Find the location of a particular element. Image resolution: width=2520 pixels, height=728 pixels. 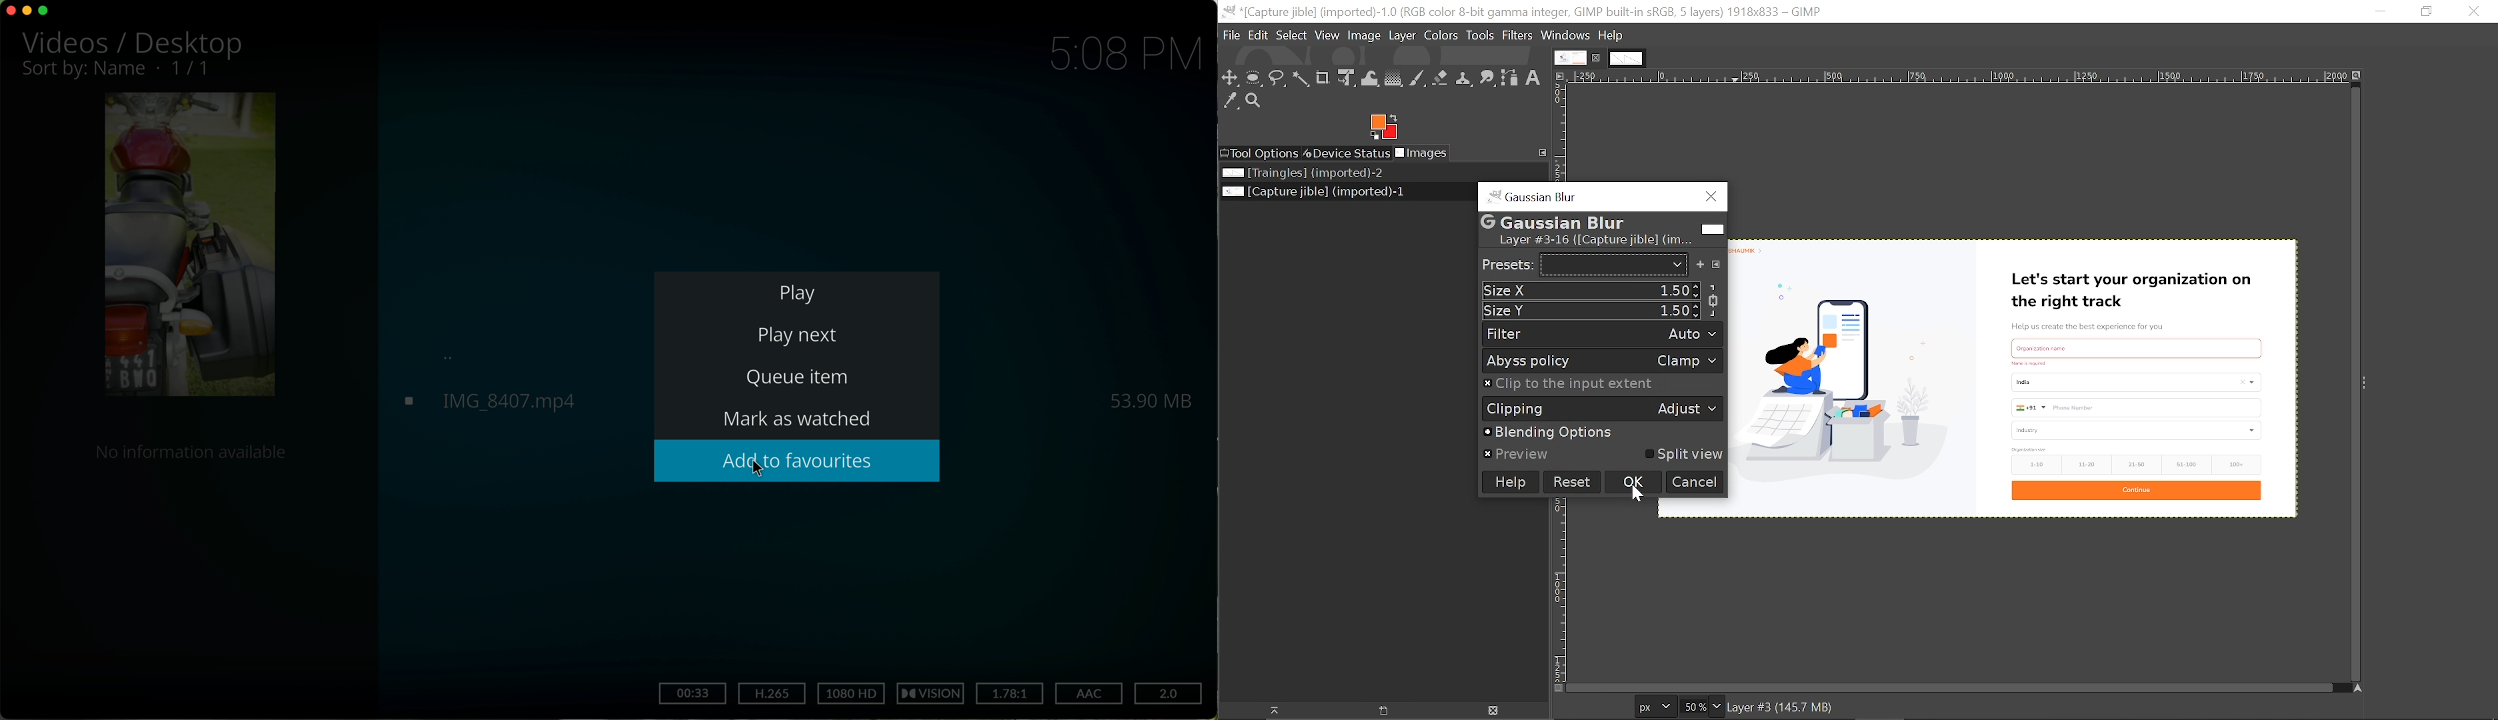

mark as watched is located at coordinates (806, 422).